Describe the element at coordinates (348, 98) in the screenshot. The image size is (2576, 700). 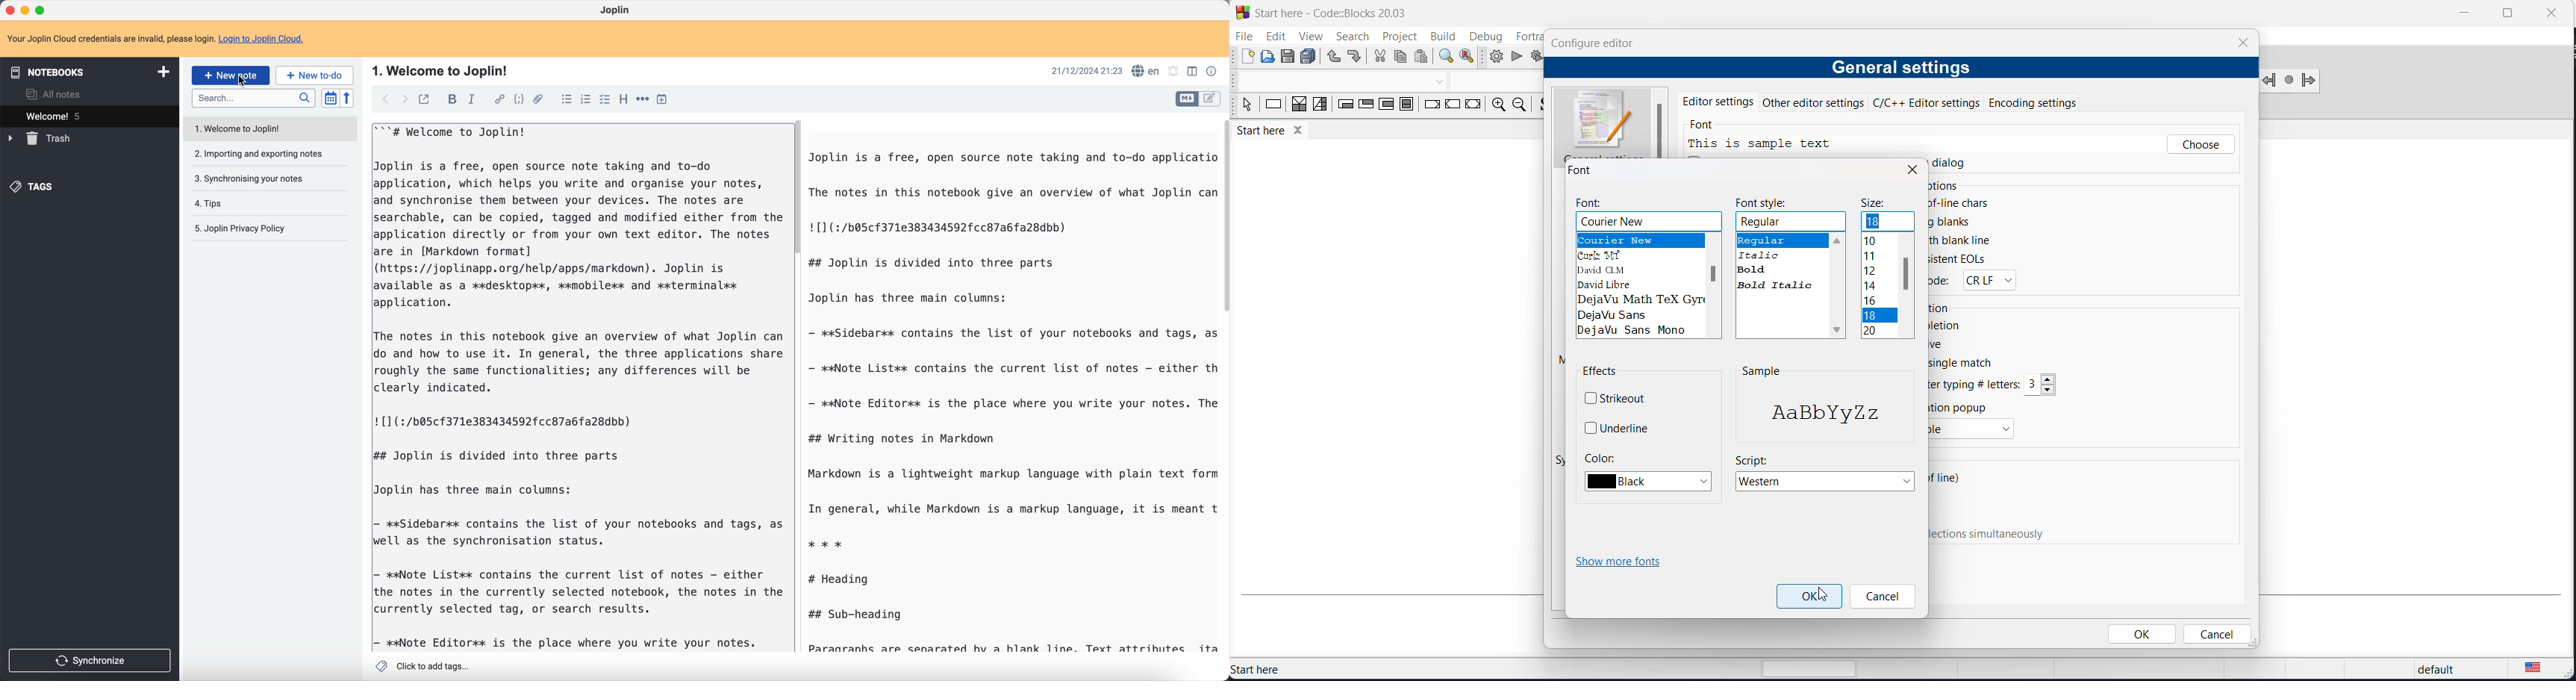
I see `reverse sort order` at that location.